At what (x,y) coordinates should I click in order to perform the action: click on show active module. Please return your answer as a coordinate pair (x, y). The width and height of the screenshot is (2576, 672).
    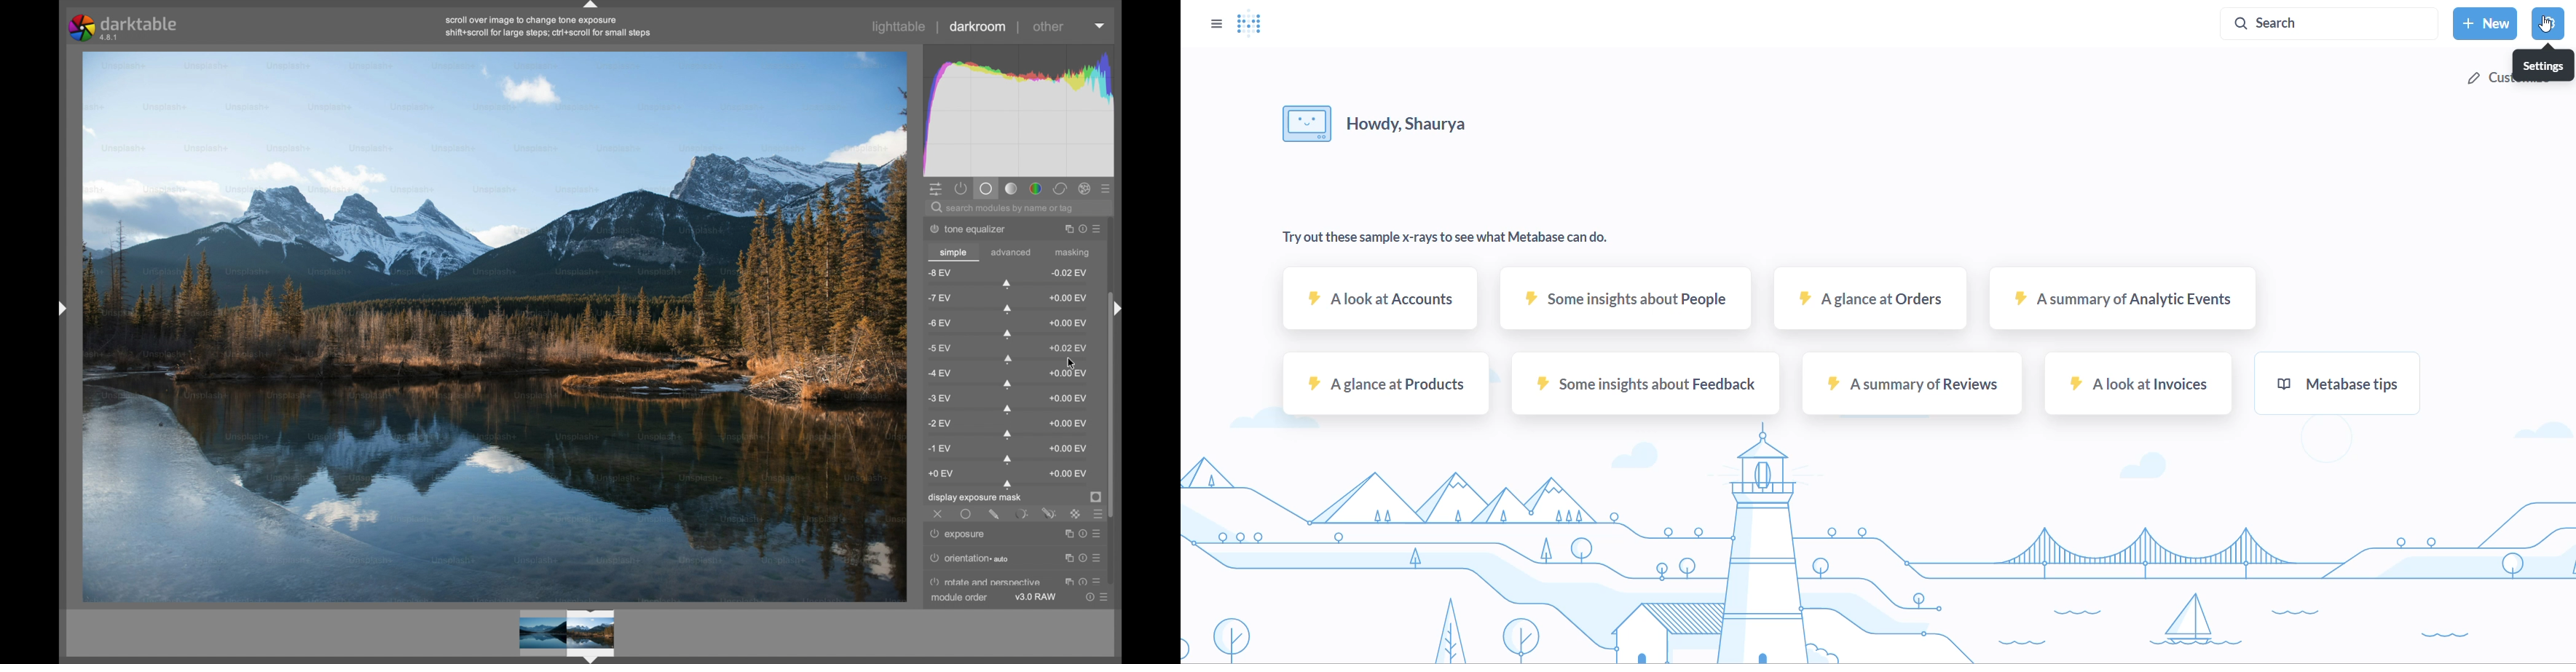
    Looking at the image, I should click on (961, 189).